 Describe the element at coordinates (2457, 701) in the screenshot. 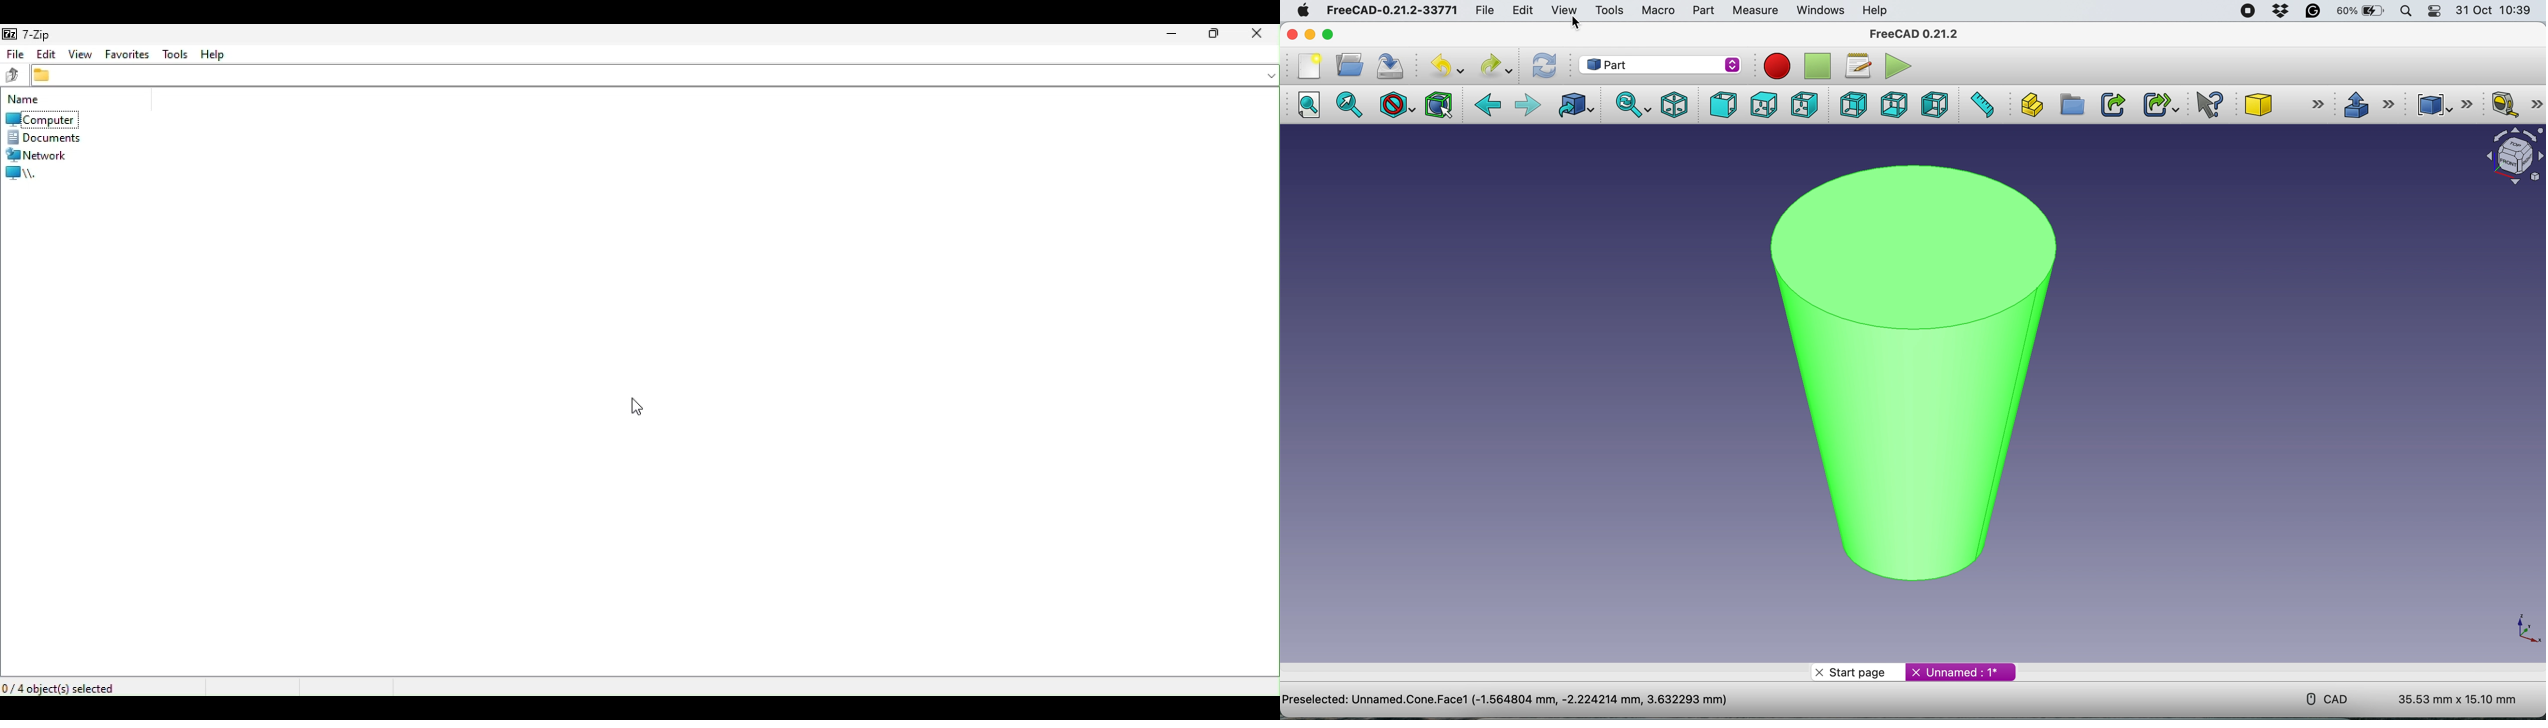

I see `35.53 mm x 15.10 mm` at that location.